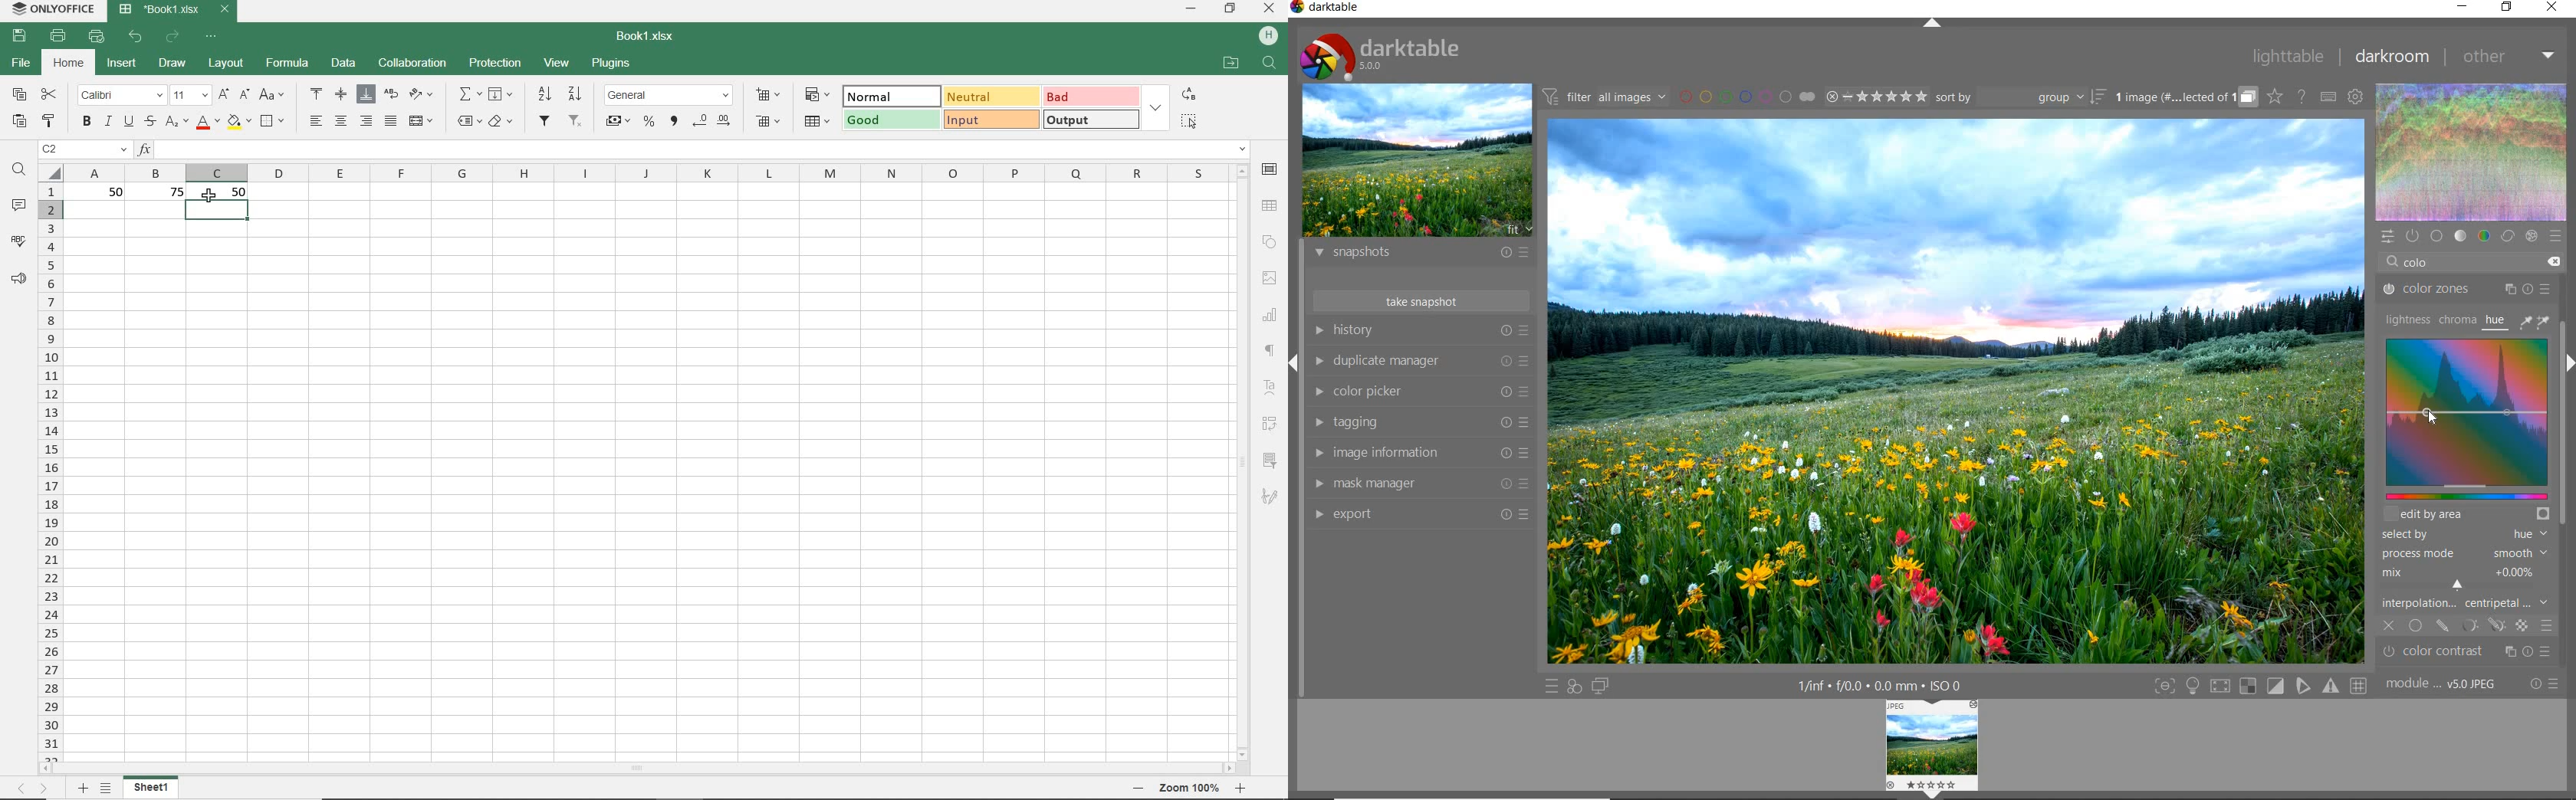 The width and height of the screenshot is (2576, 812). Describe the element at coordinates (2546, 624) in the screenshot. I see `blending options` at that location.